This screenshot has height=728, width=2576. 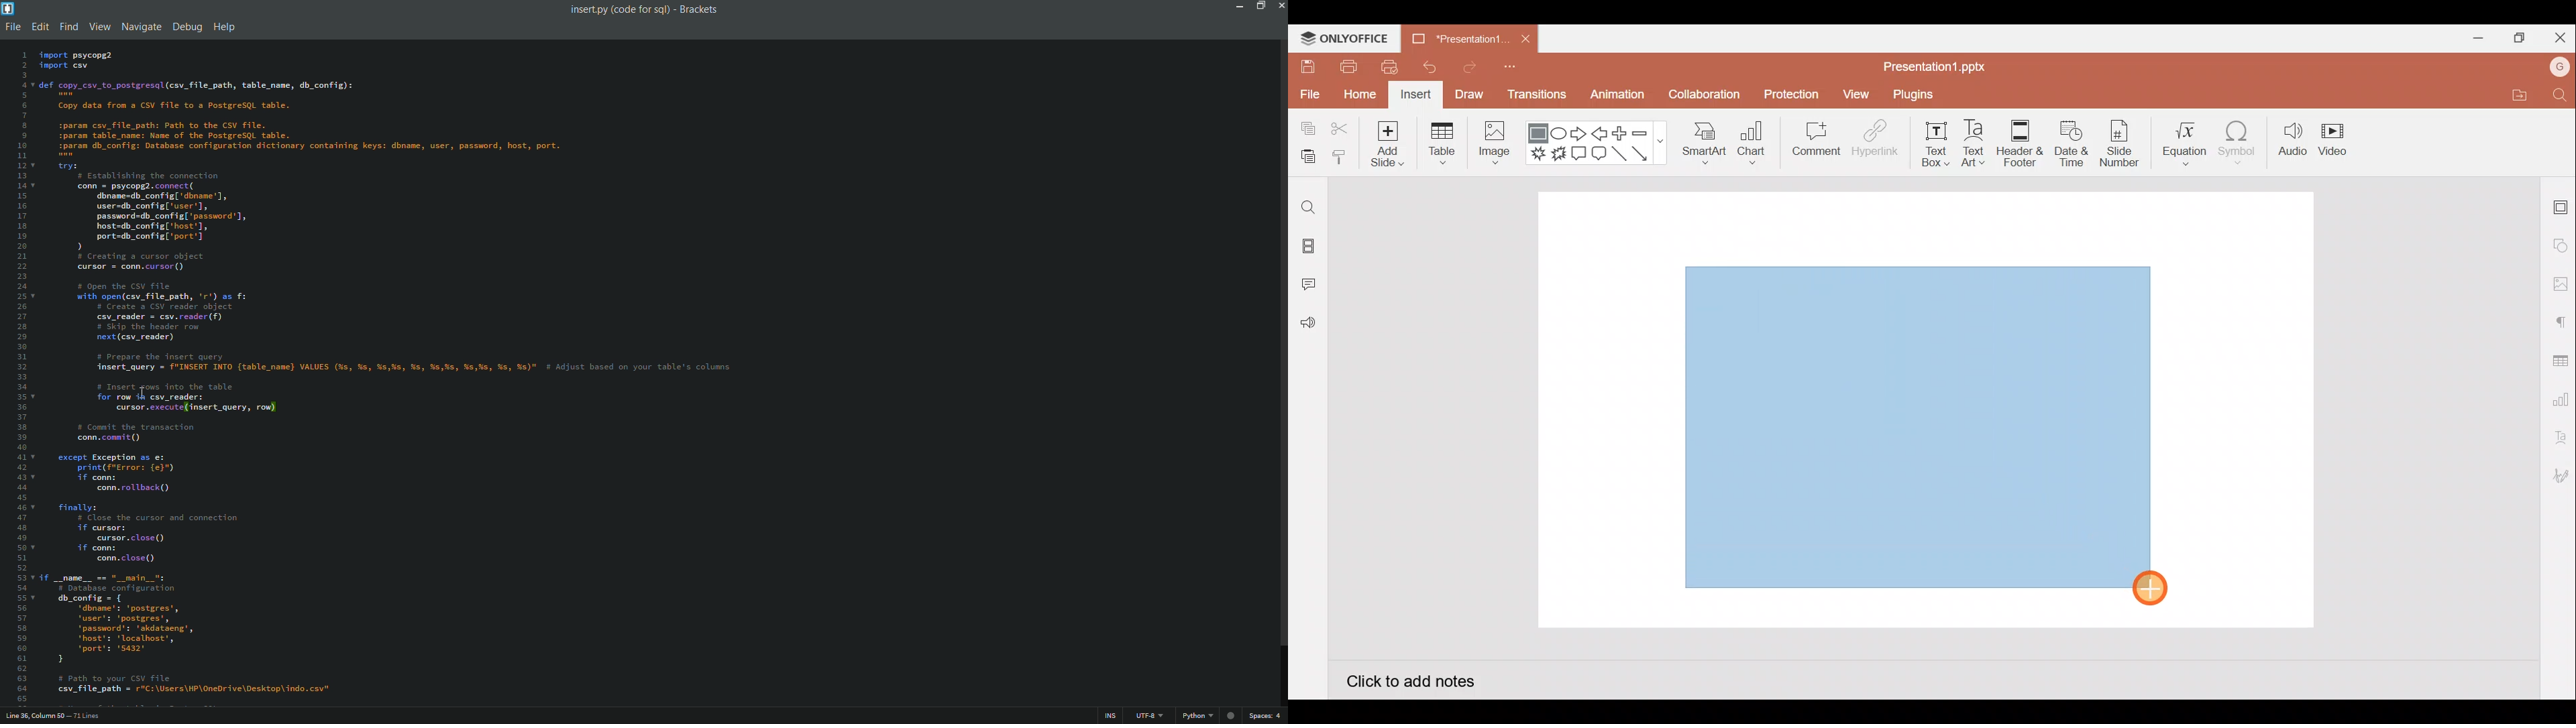 What do you see at coordinates (1579, 154) in the screenshot?
I see `Rectangular callout` at bounding box center [1579, 154].